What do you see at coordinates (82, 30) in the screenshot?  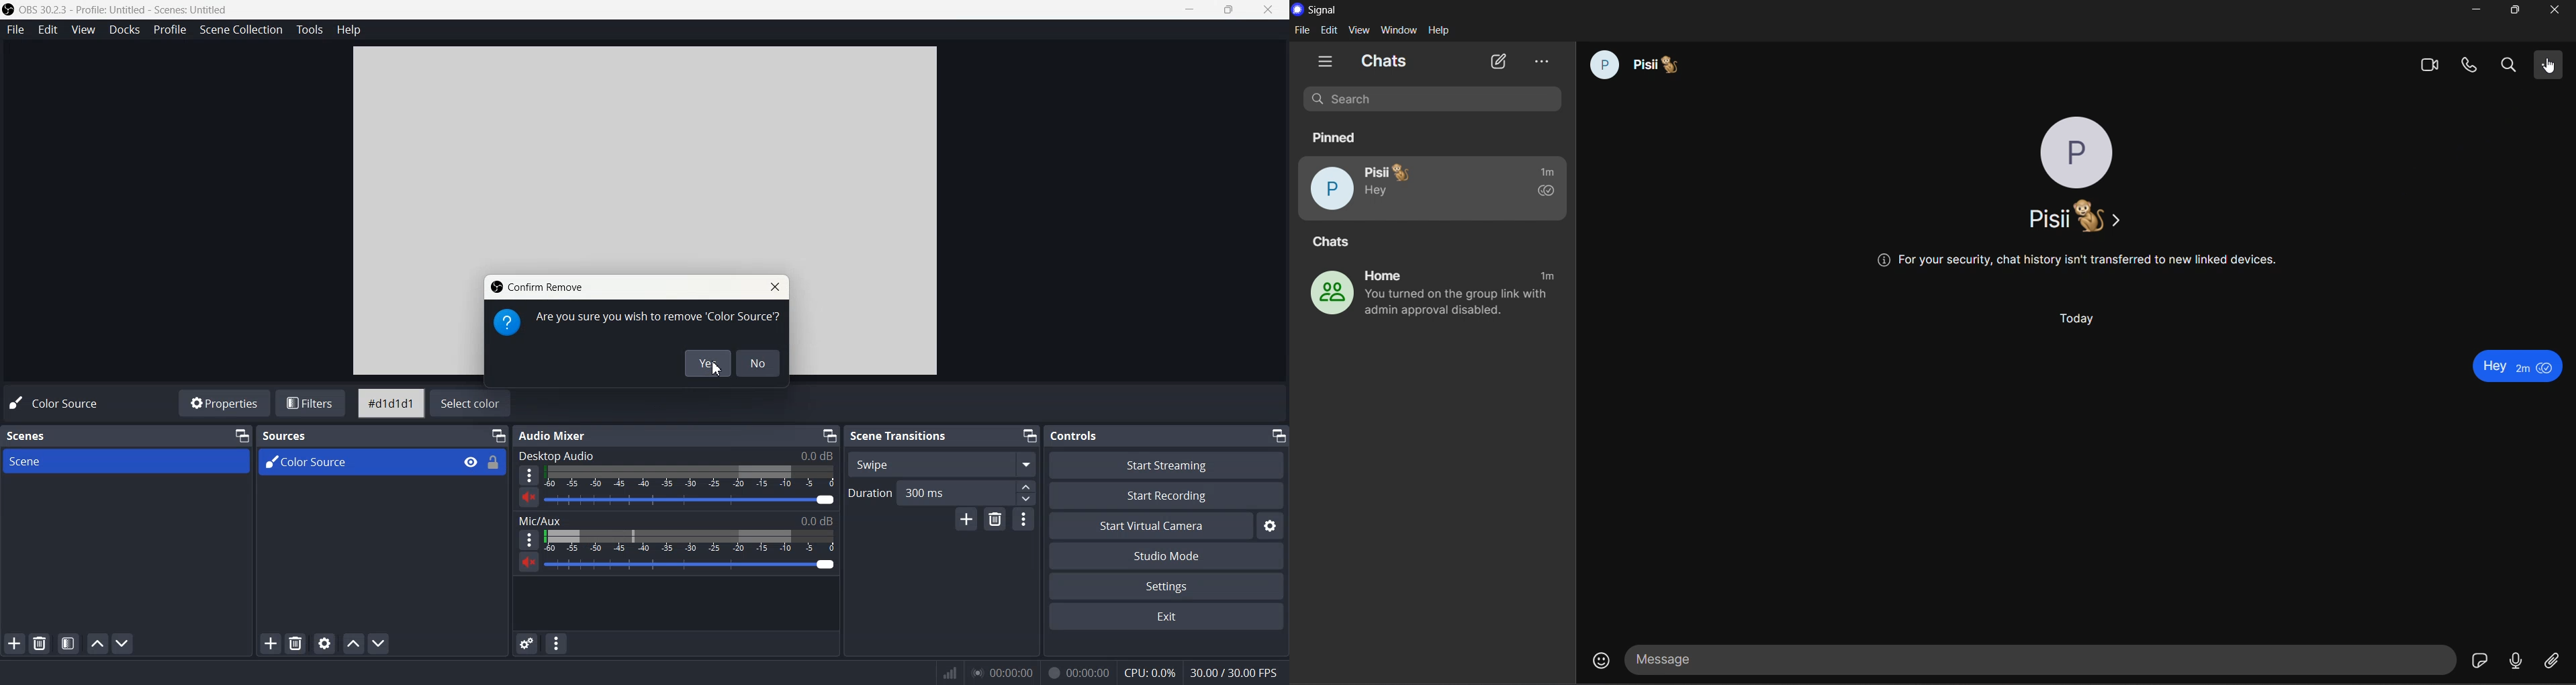 I see `View` at bounding box center [82, 30].